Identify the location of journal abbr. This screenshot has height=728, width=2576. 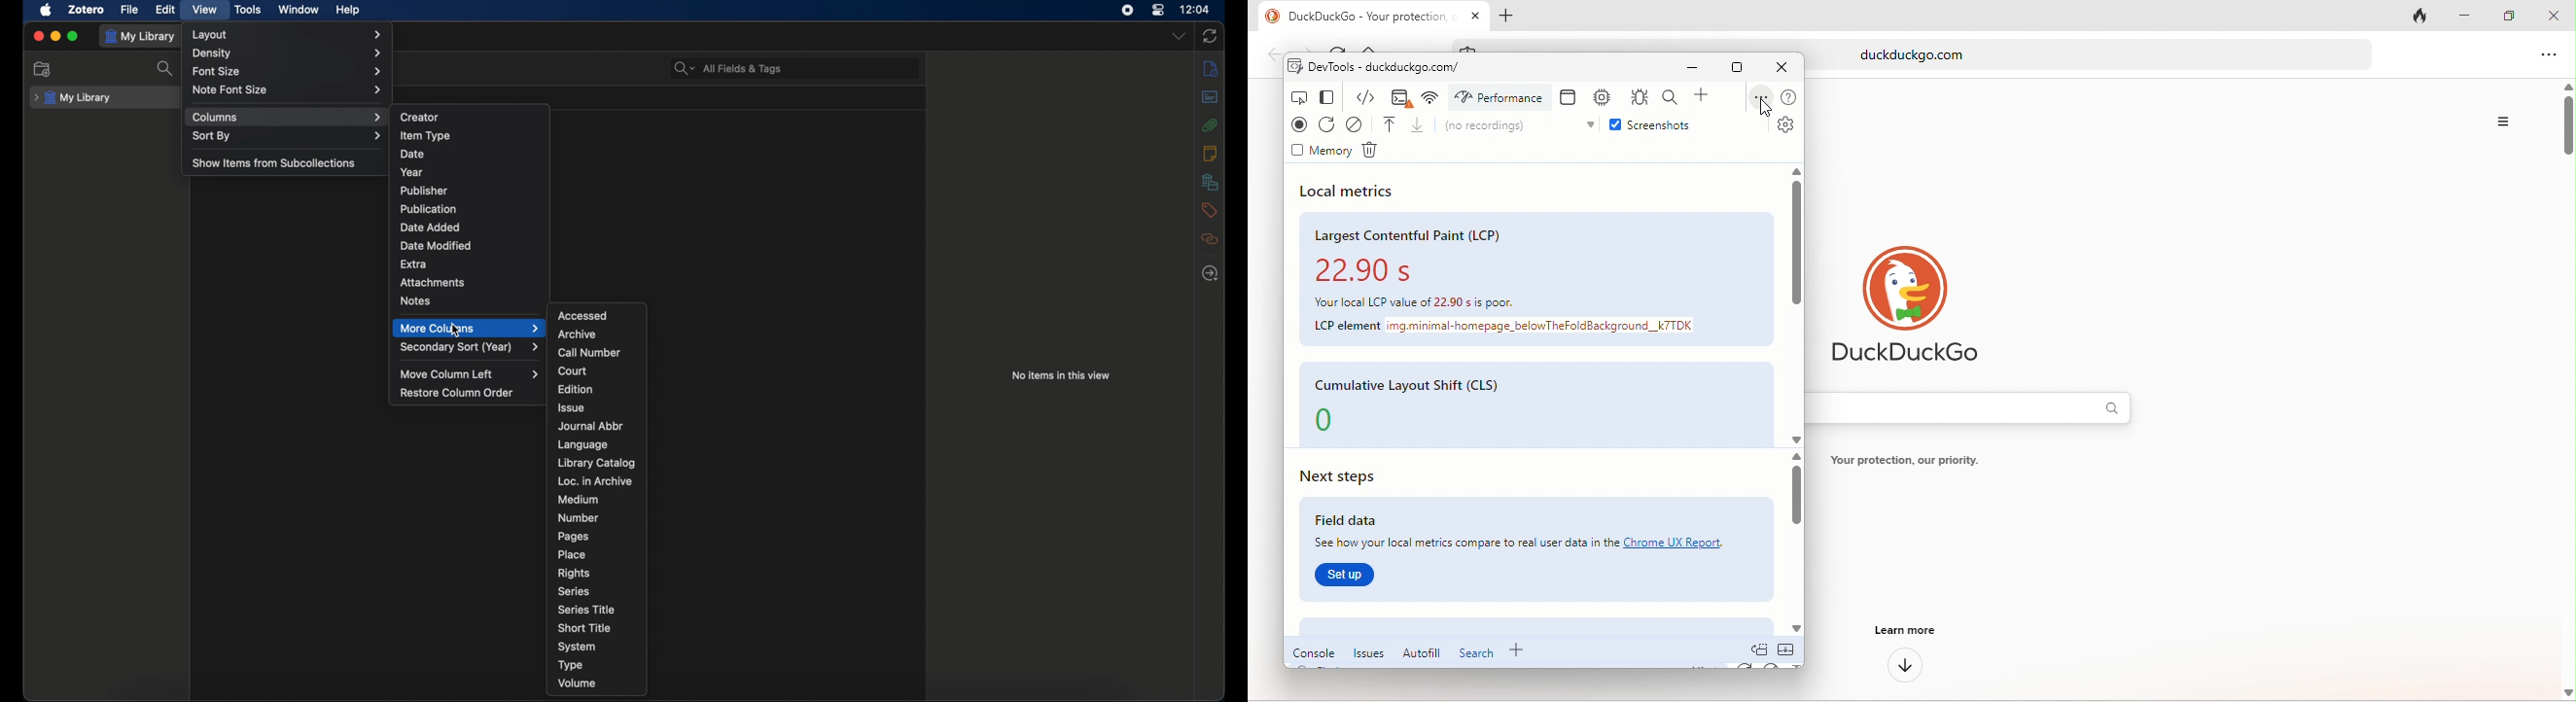
(592, 426).